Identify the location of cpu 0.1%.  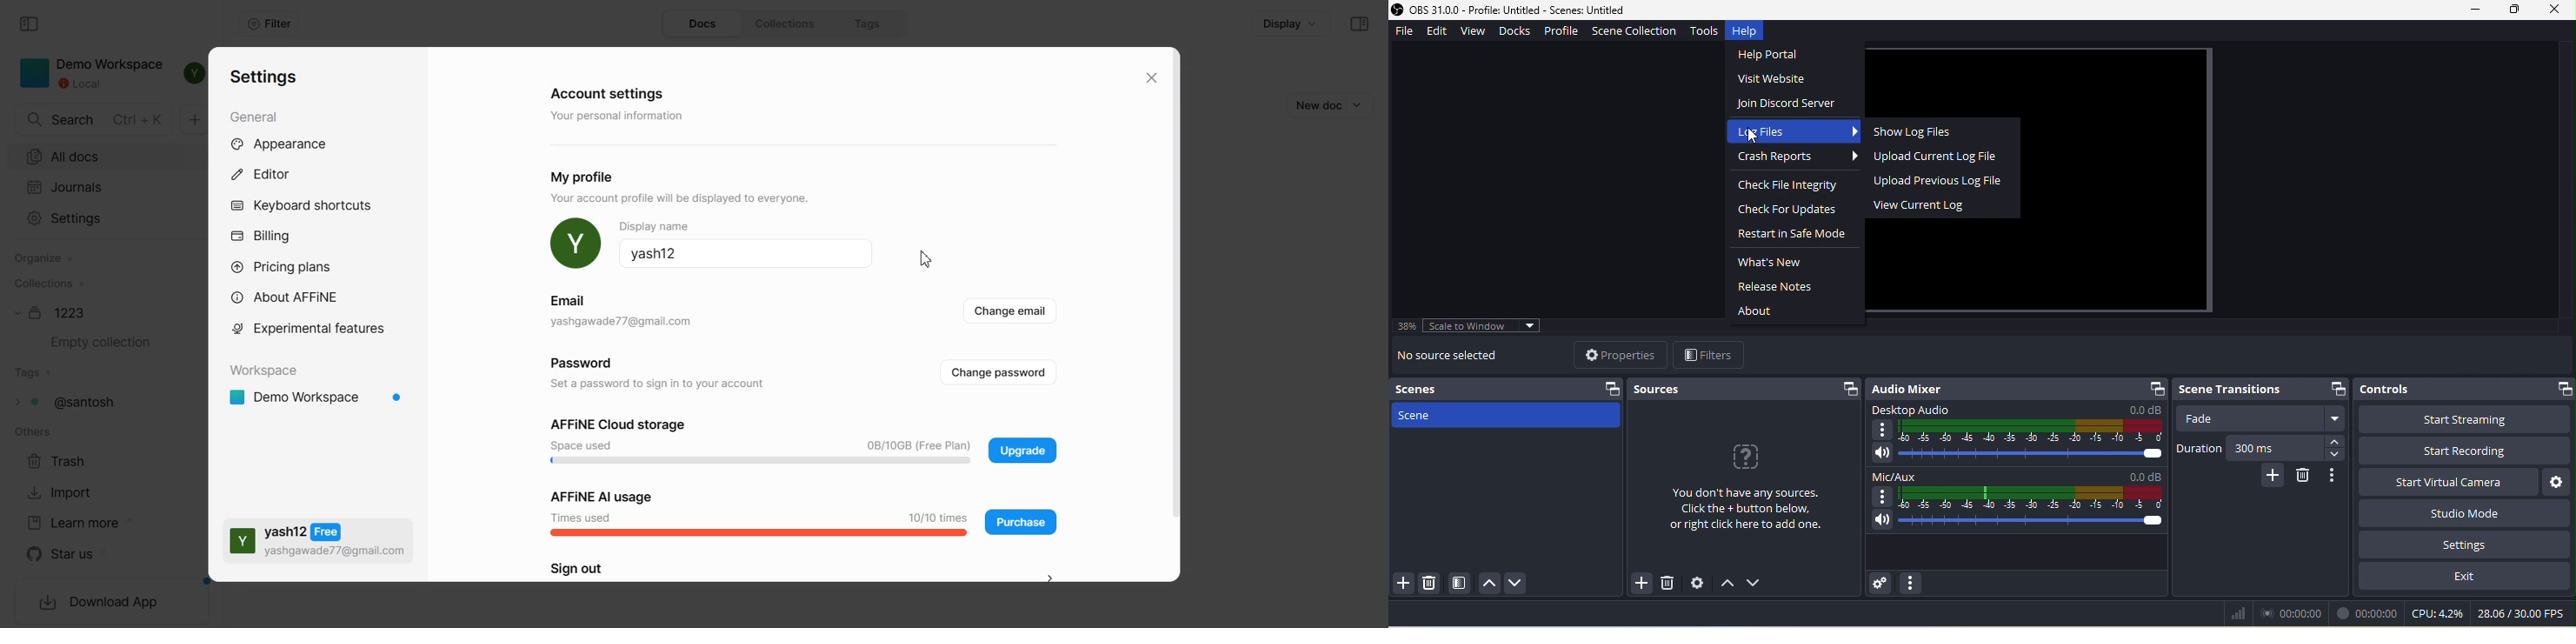
(2440, 614).